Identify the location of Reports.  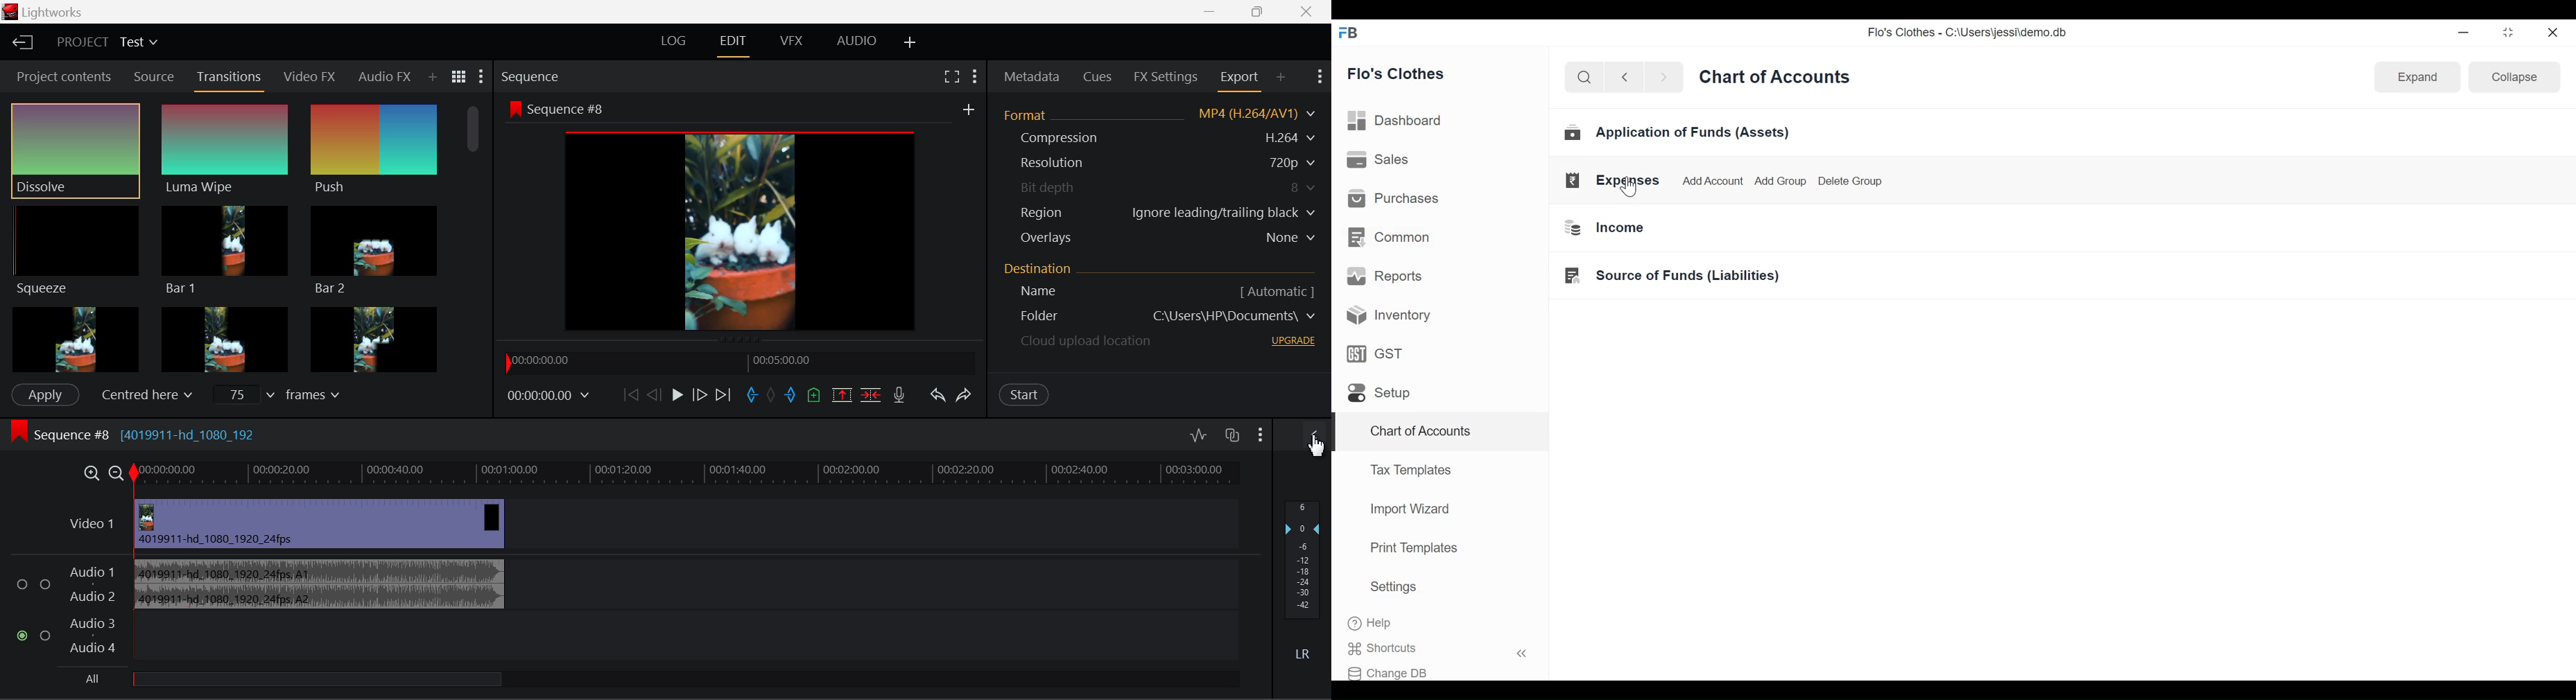
(1387, 279).